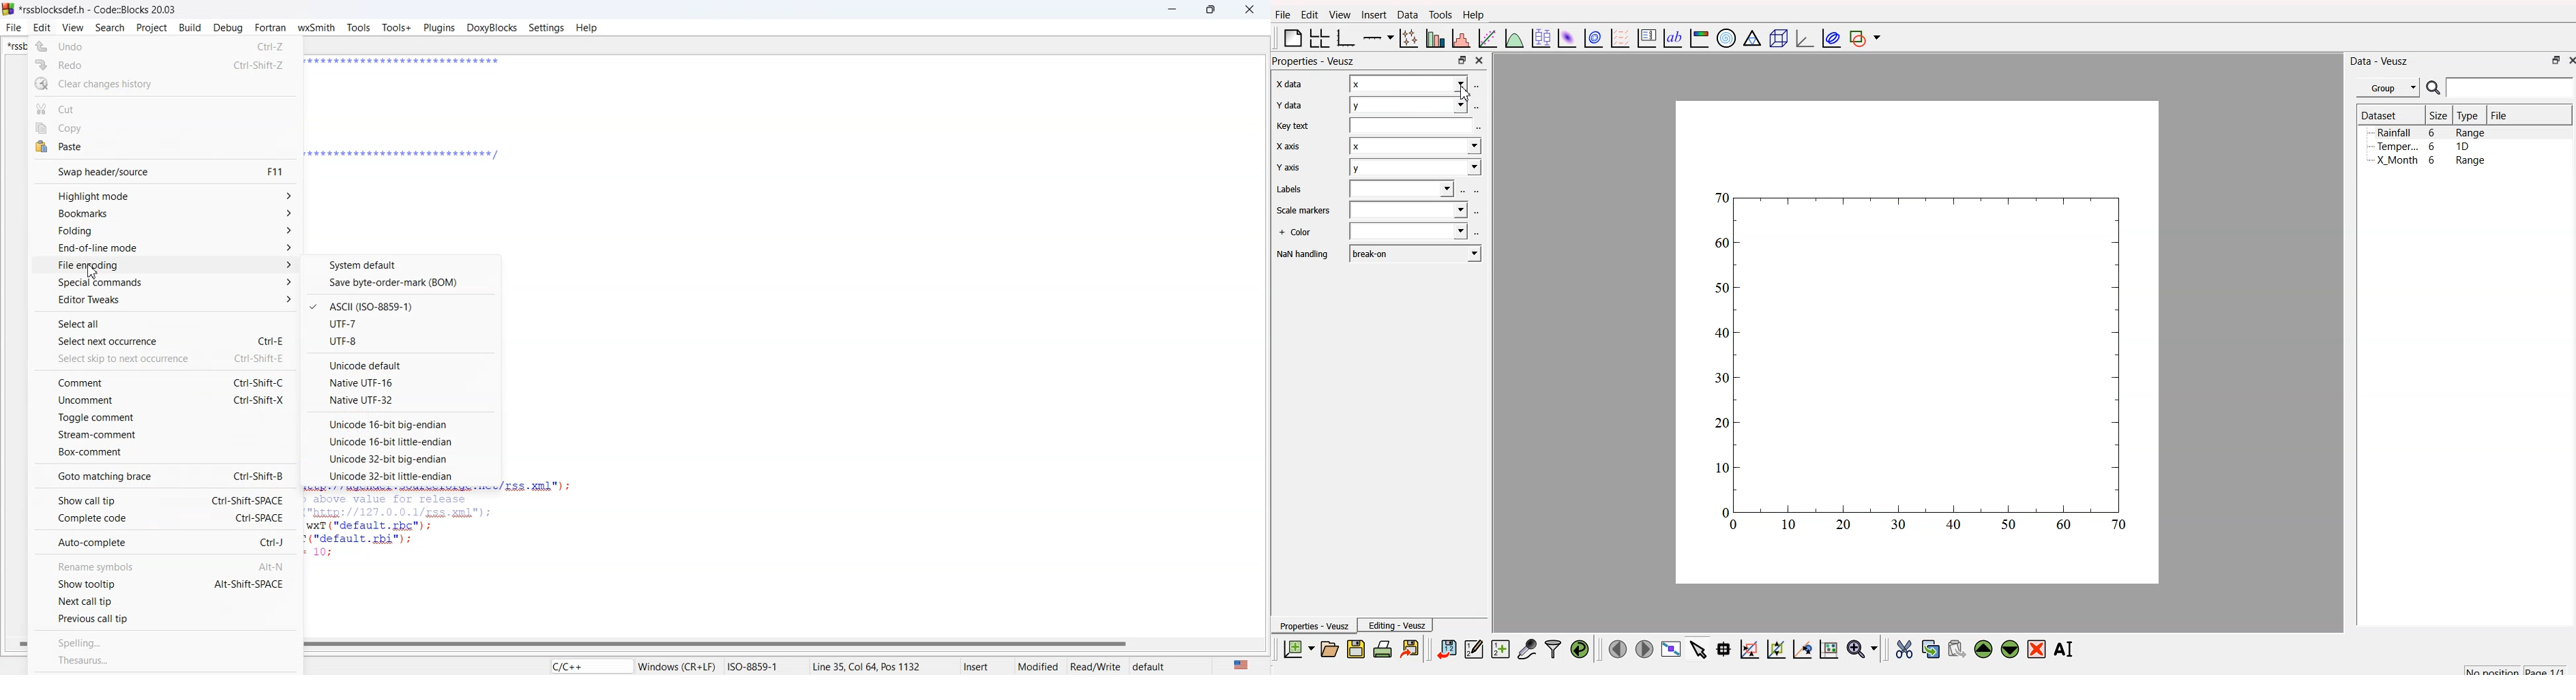  I want to click on paste the widget from the clipboard, so click(1956, 648).